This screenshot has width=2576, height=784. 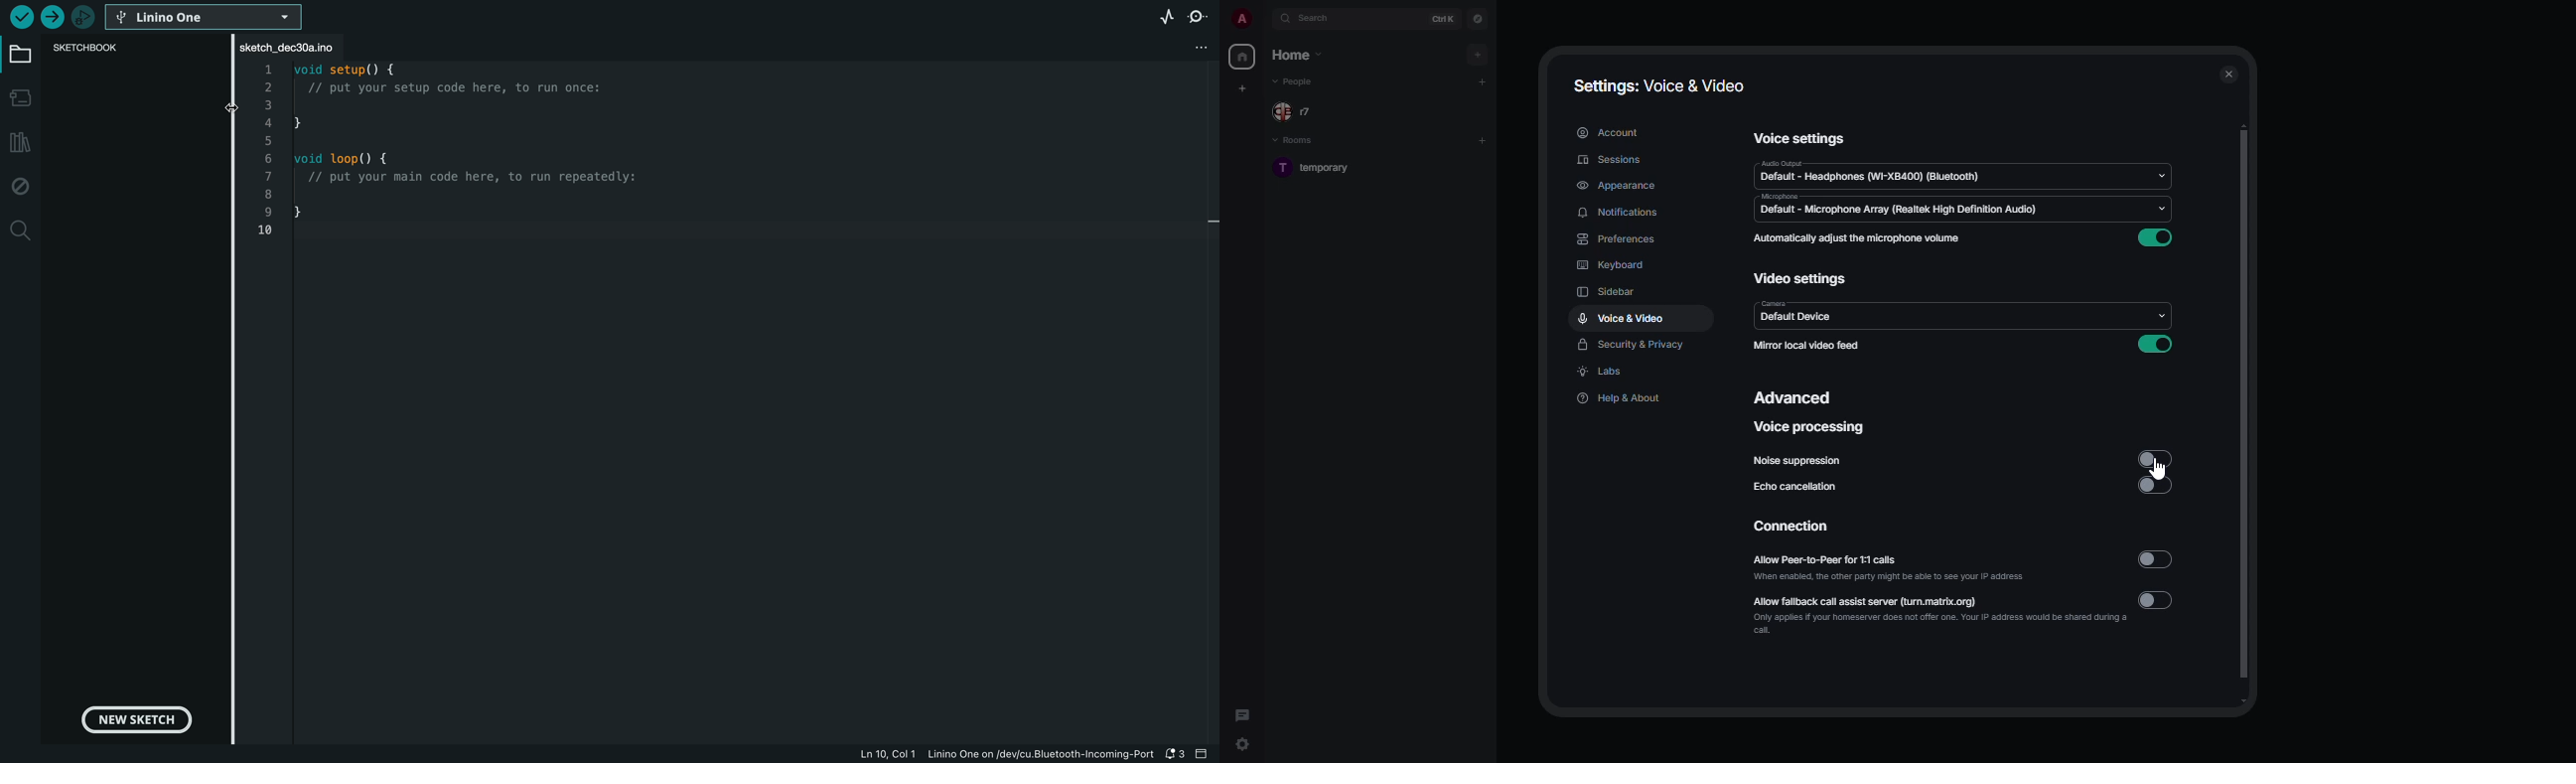 What do you see at coordinates (1297, 110) in the screenshot?
I see `people` at bounding box center [1297, 110].